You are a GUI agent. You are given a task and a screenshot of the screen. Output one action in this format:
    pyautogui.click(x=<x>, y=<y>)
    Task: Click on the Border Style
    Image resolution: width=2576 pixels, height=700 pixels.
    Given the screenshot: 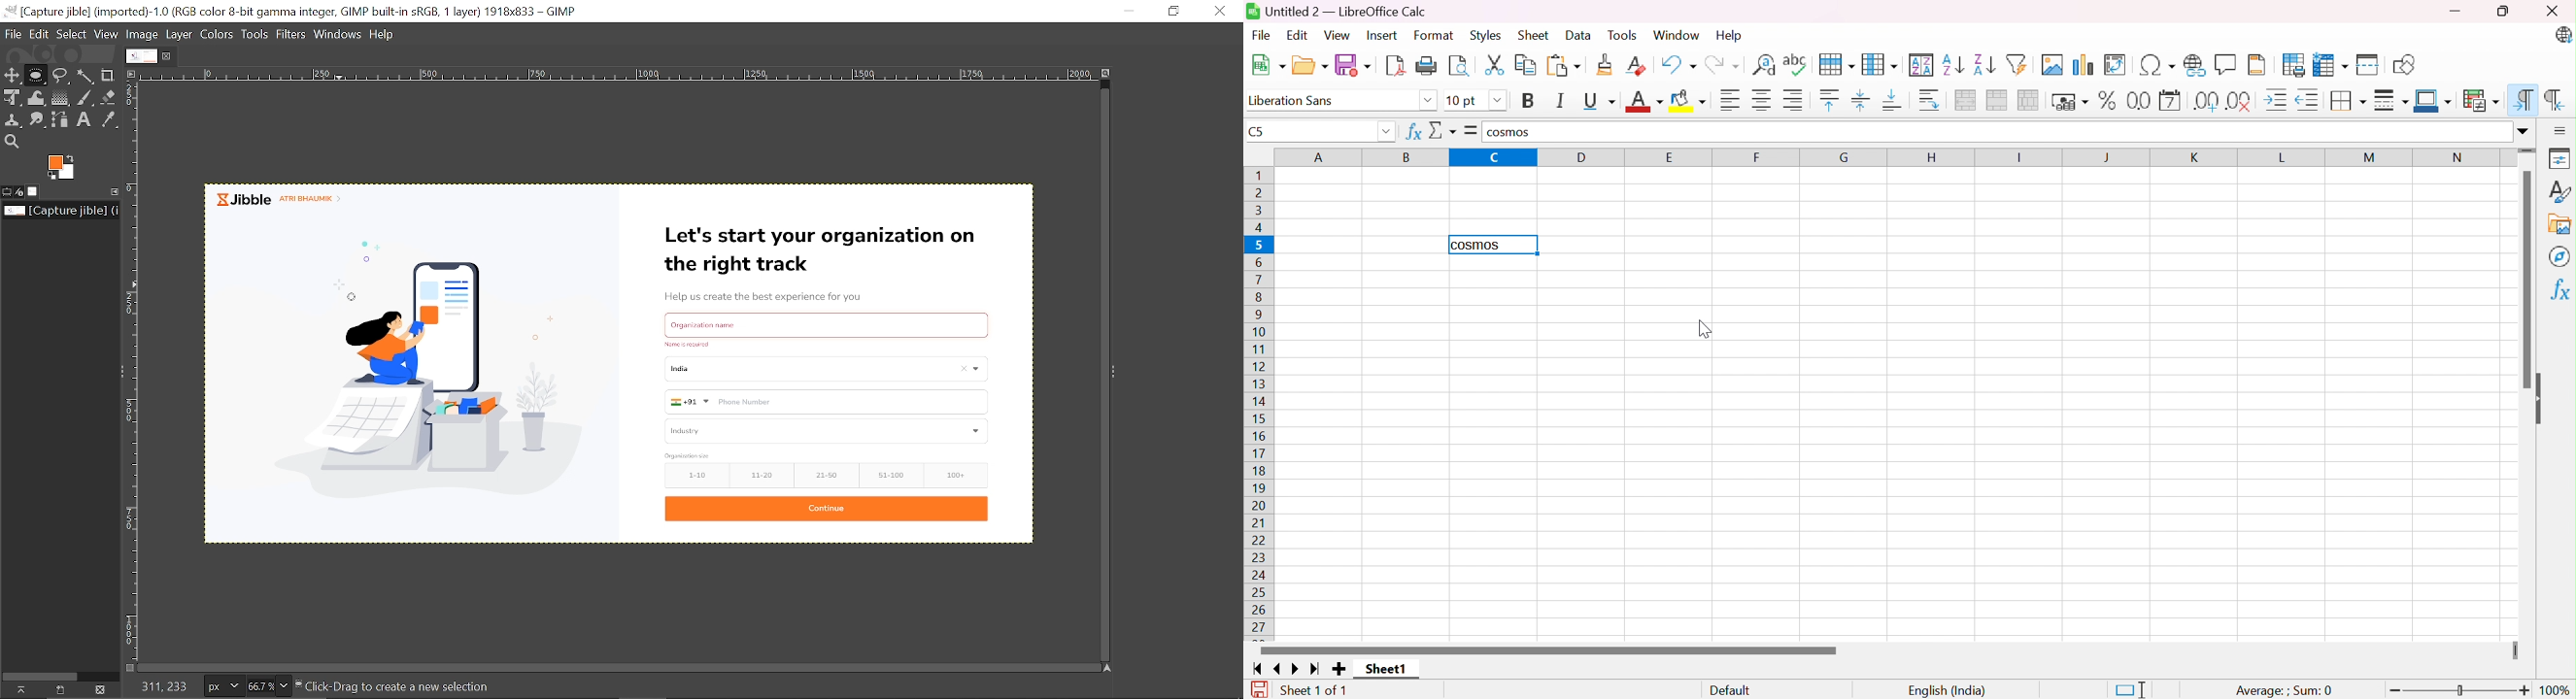 What is the action you would take?
    pyautogui.click(x=2393, y=102)
    